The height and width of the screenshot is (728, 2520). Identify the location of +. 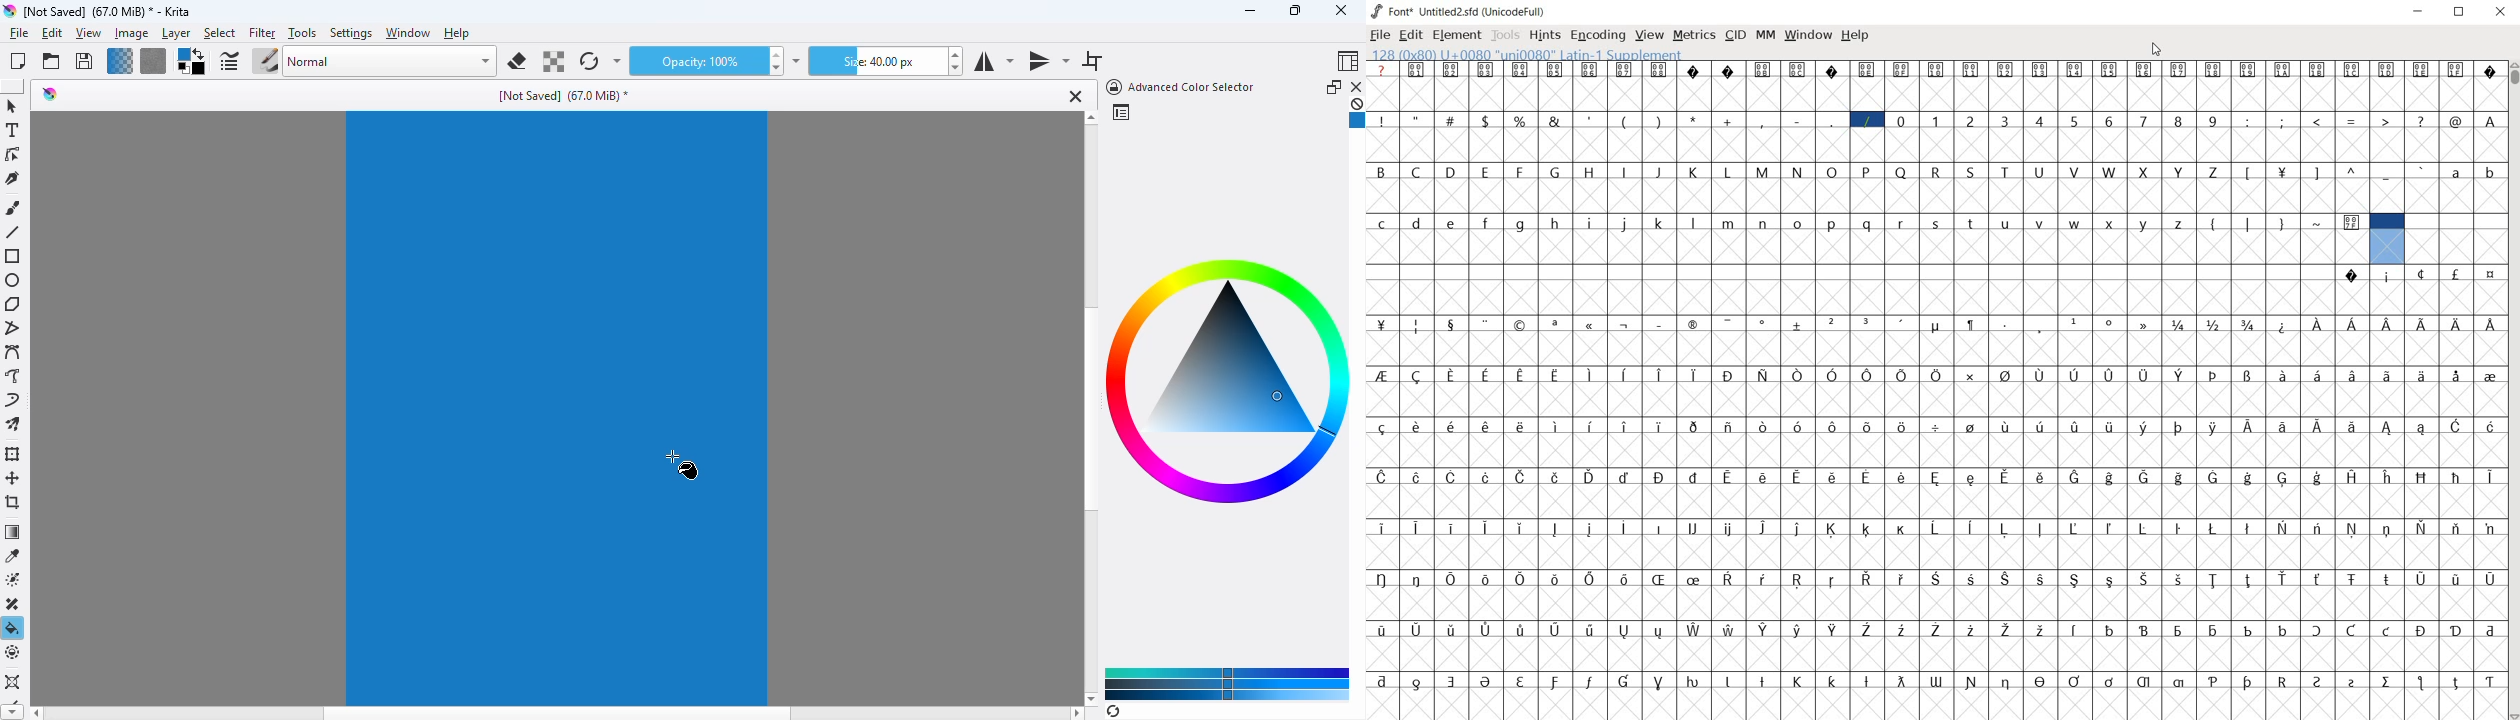
(1730, 120).